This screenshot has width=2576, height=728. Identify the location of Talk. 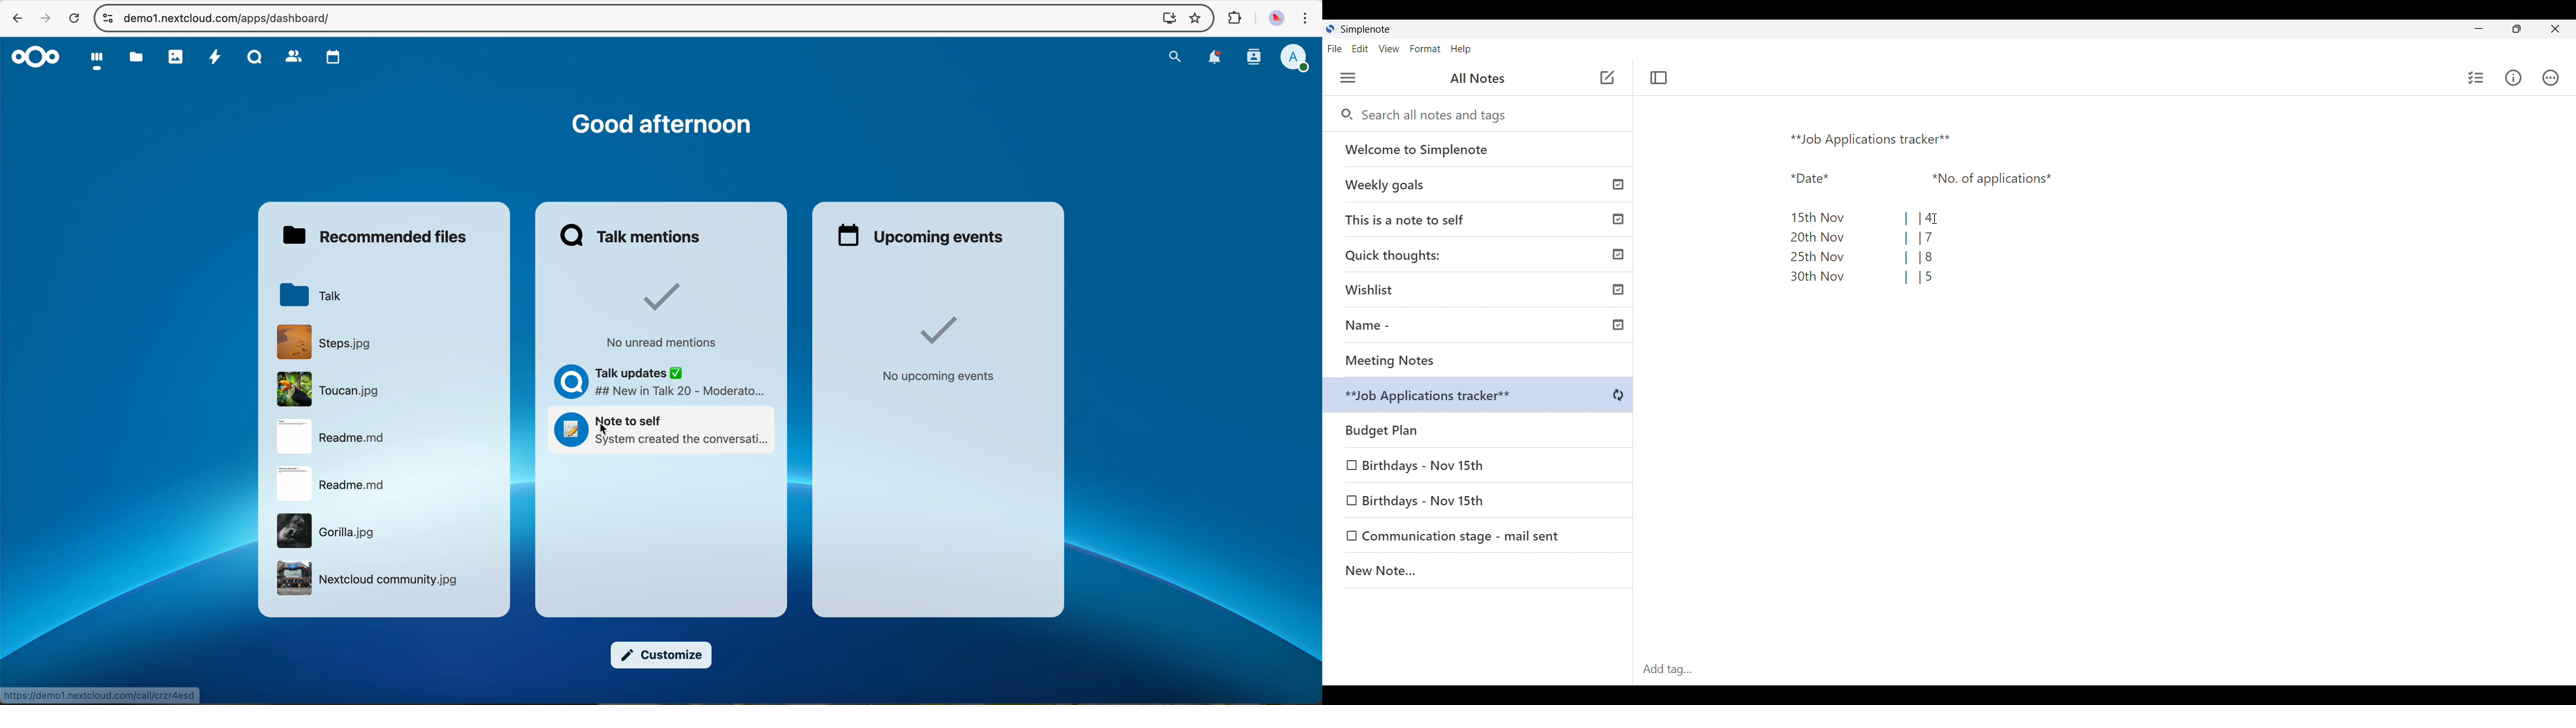
(253, 56).